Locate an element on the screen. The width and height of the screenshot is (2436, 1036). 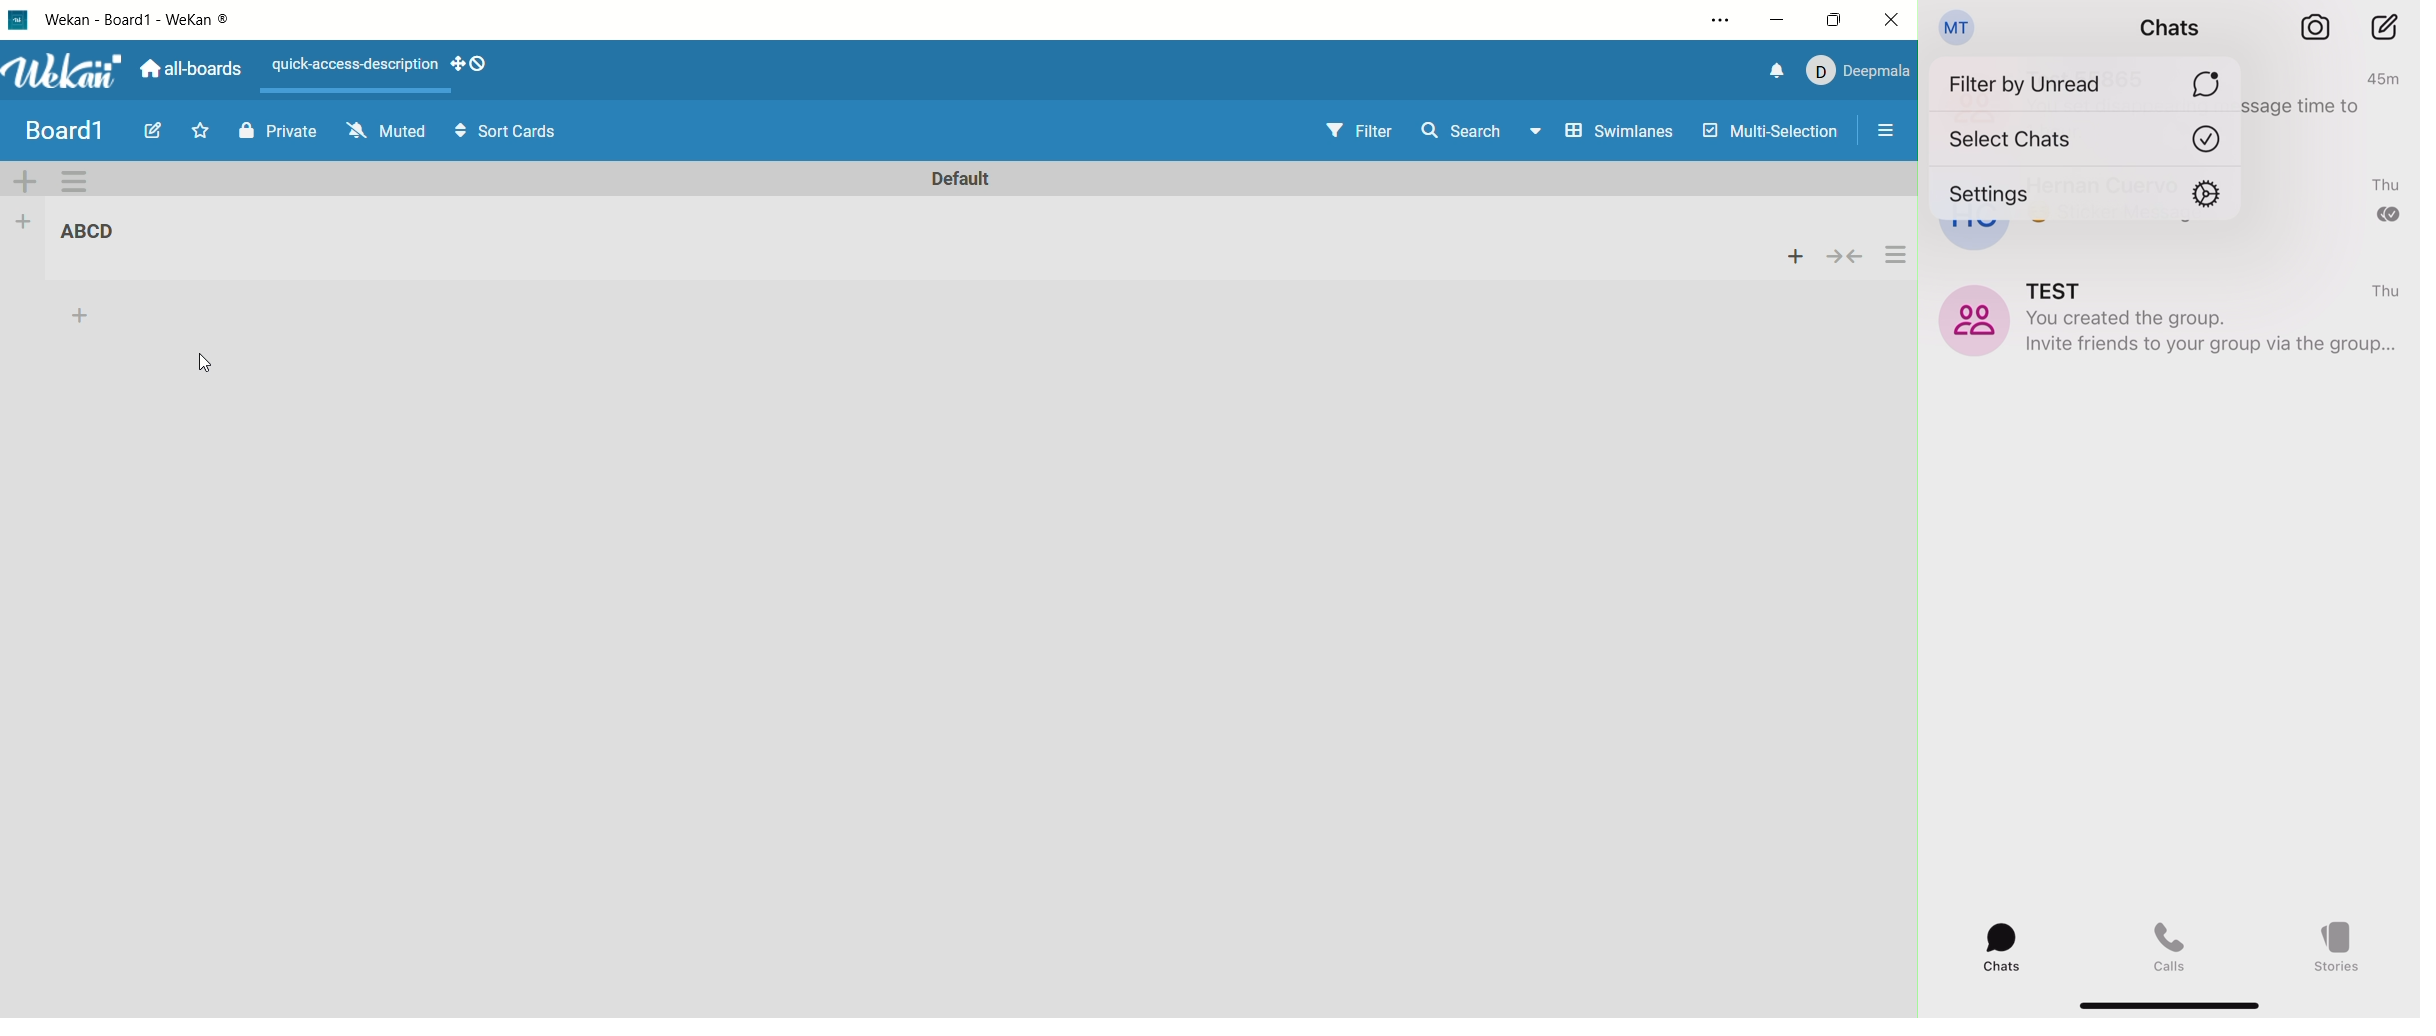
open/close sidebar is located at coordinates (1892, 127).